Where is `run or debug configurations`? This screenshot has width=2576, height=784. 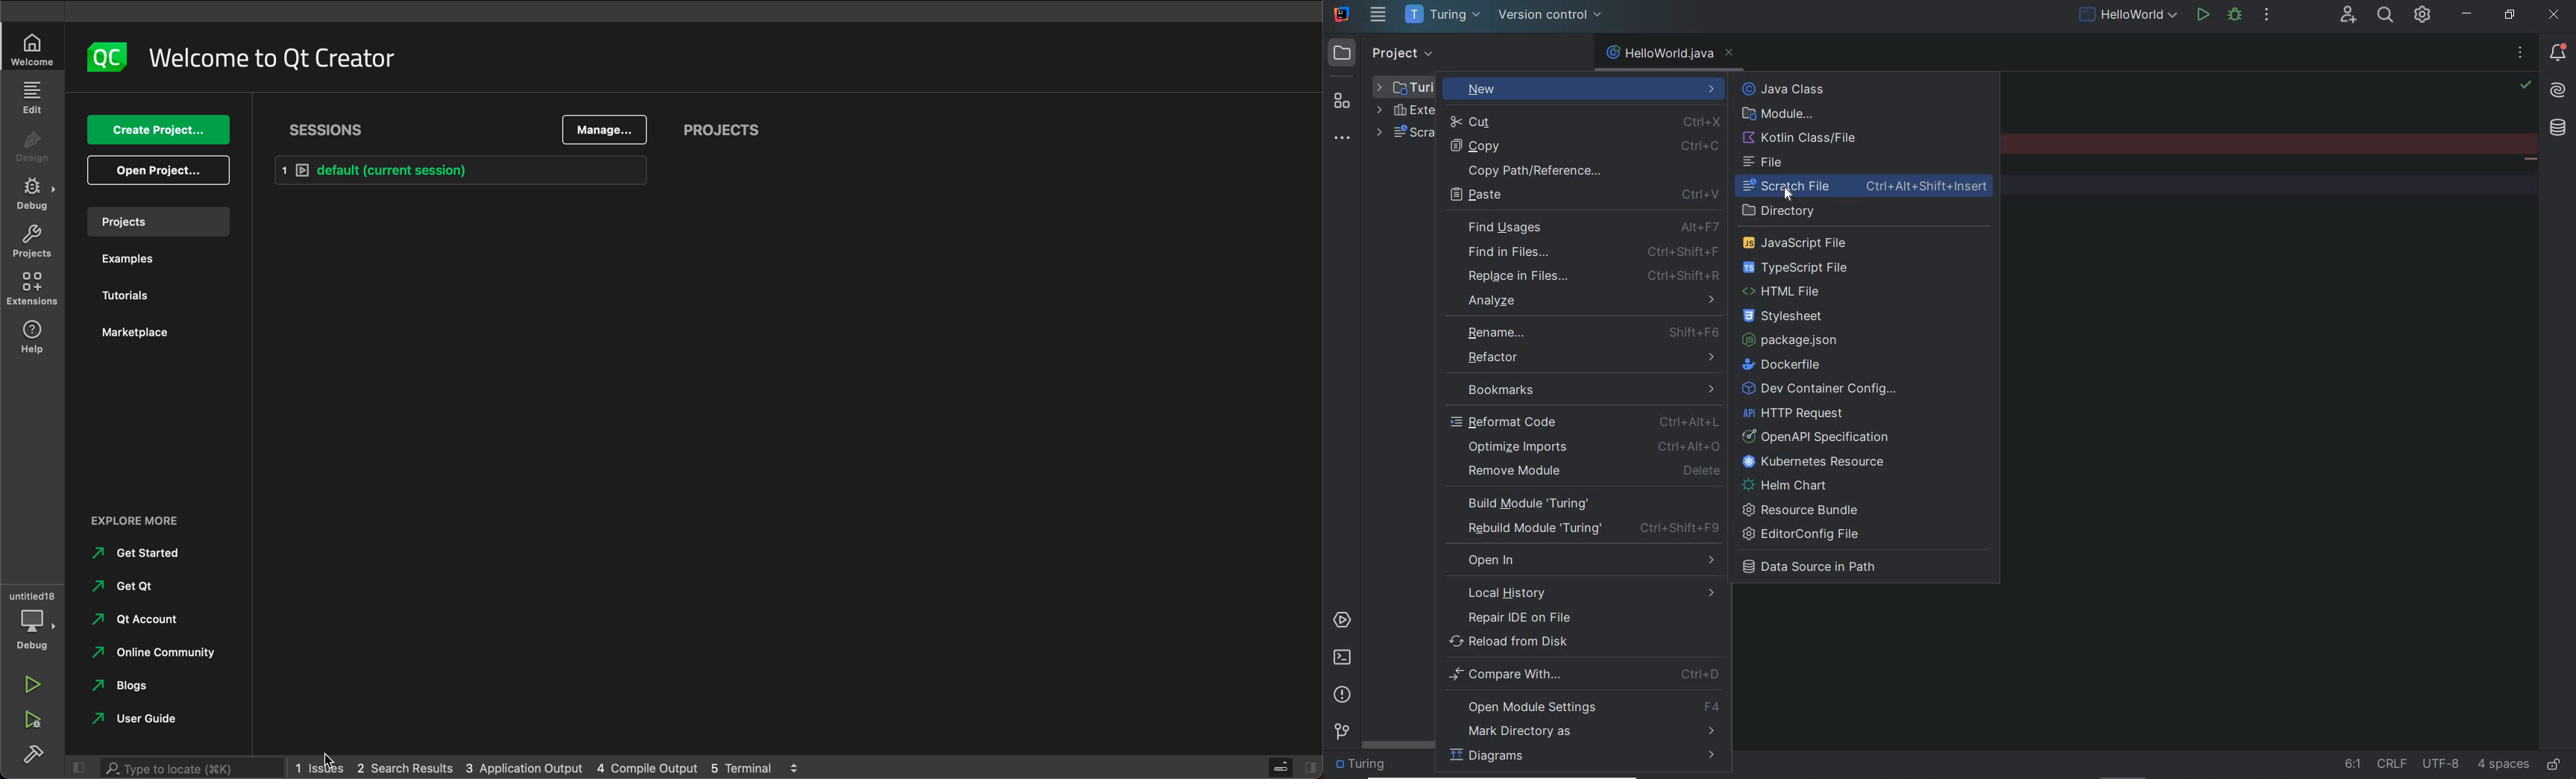 run or debug configurations is located at coordinates (2130, 16).